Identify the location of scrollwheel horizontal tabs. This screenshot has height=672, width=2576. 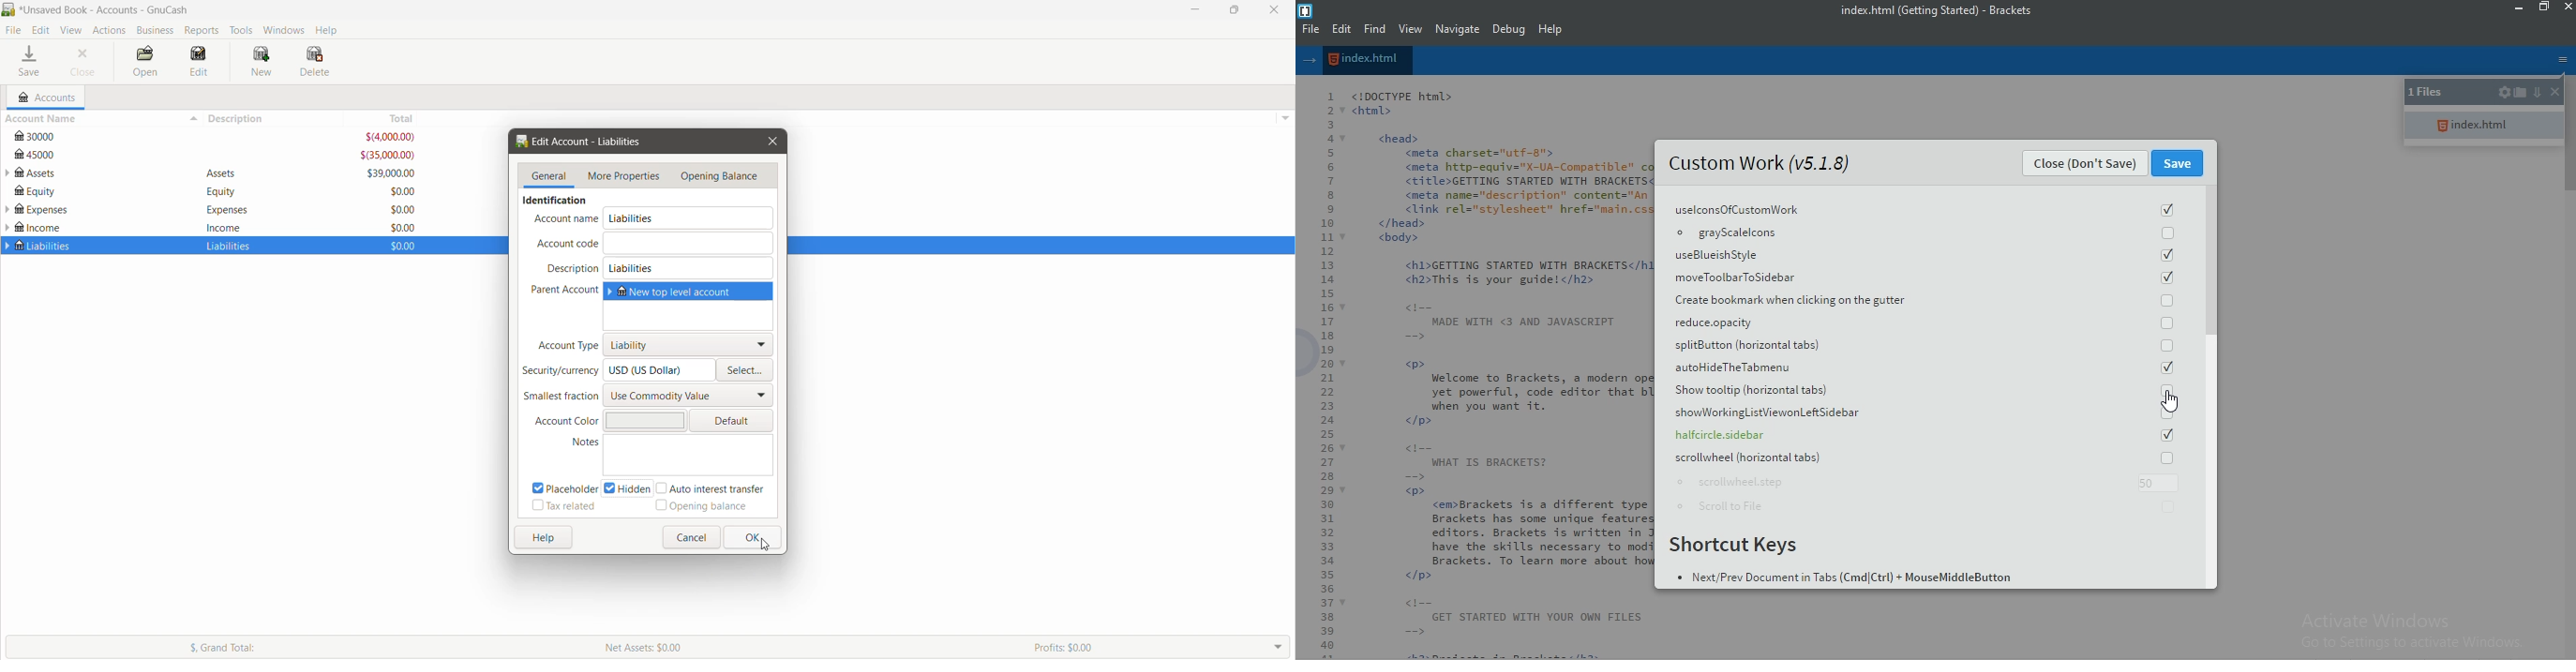
(1928, 458).